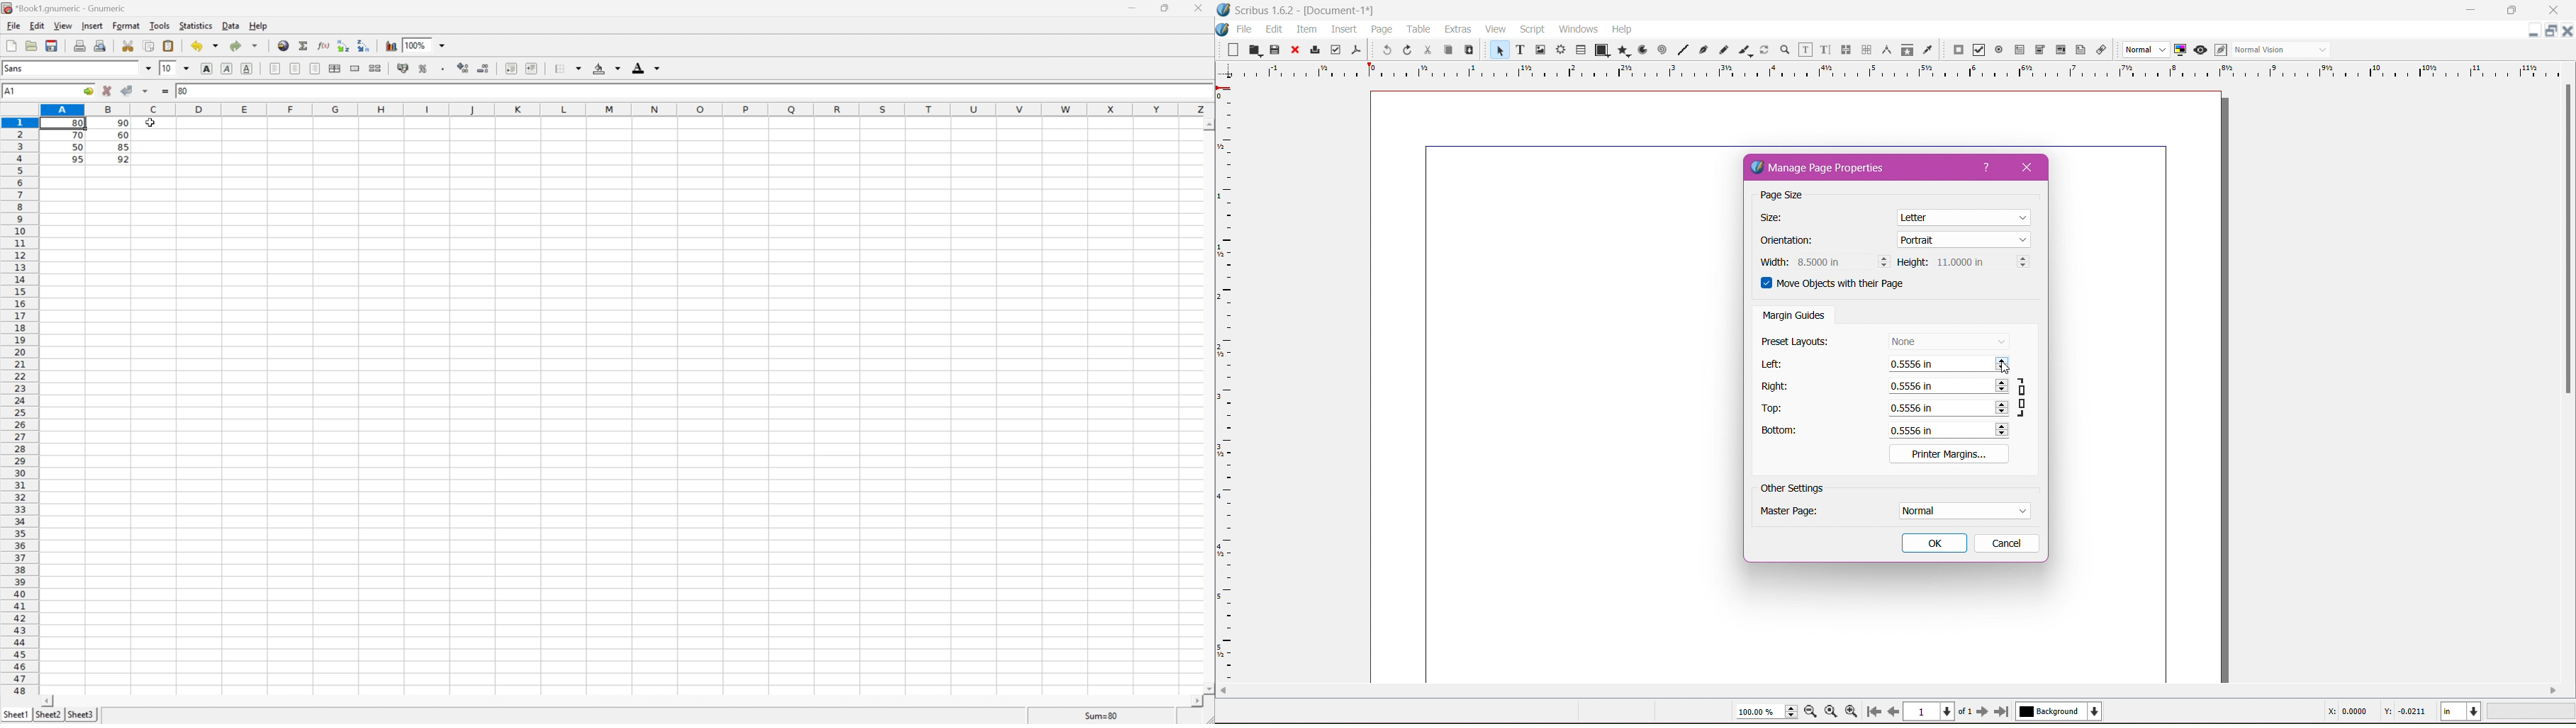  Describe the element at coordinates (1866, 50) in the screenshot. I see `Unlink Text Frames` at that location.